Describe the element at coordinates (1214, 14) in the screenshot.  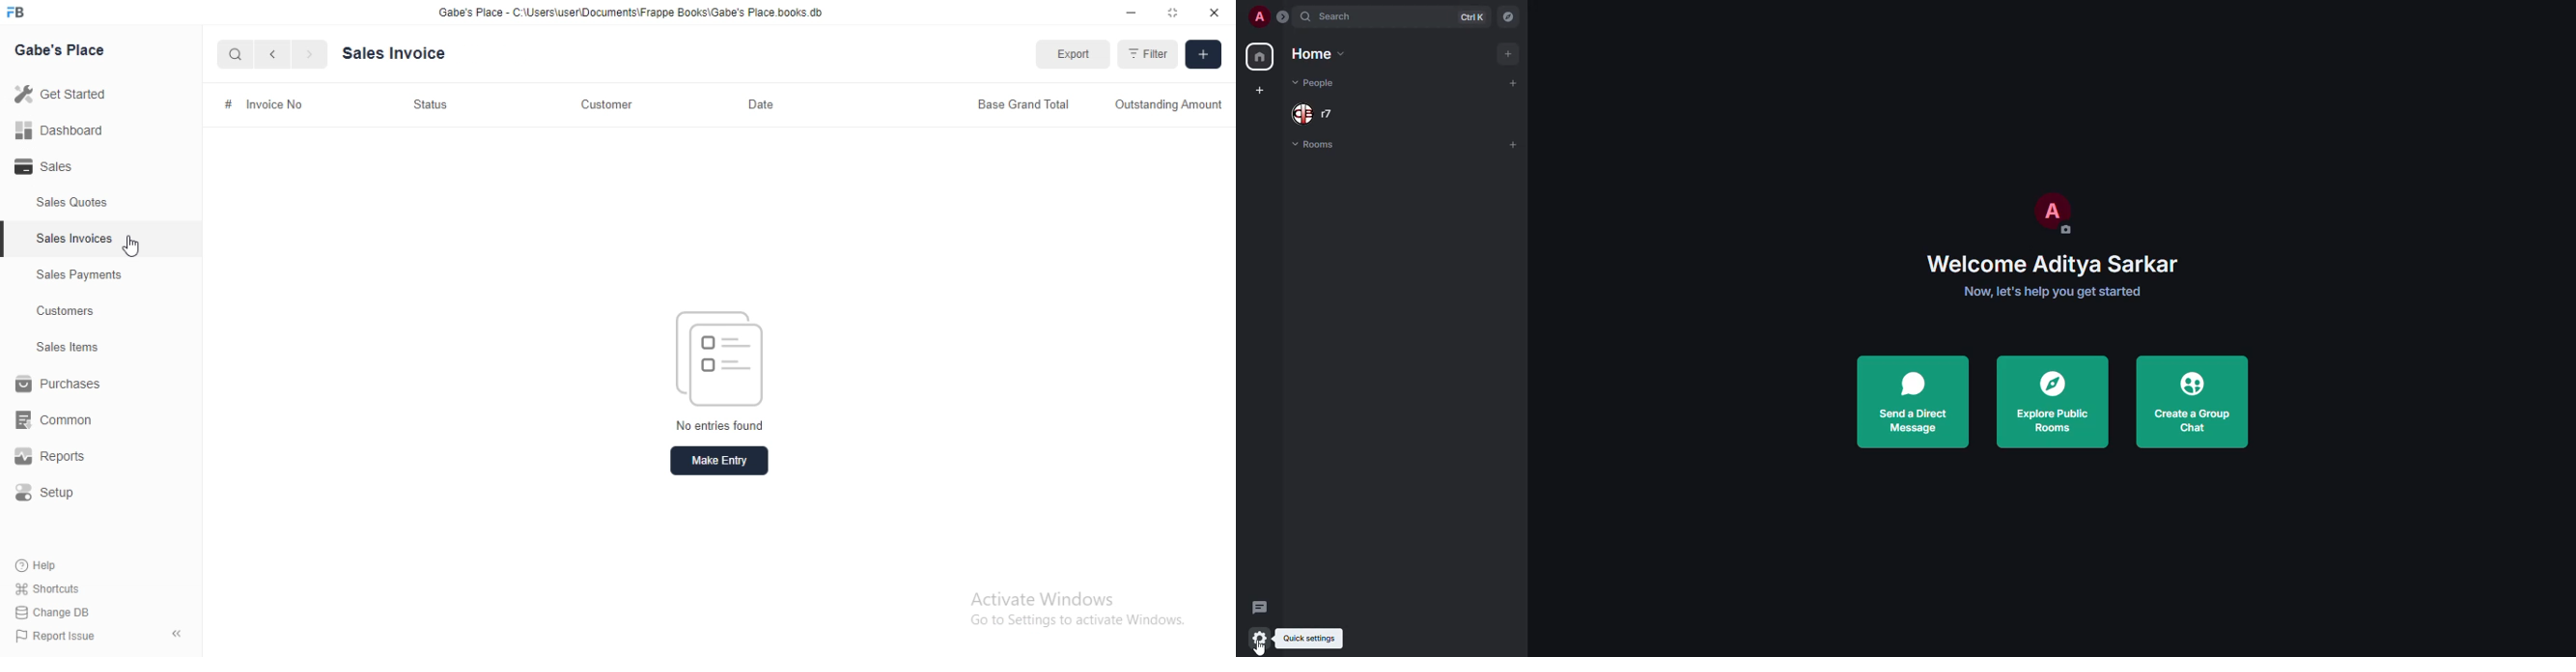
I see `Close` at that location.